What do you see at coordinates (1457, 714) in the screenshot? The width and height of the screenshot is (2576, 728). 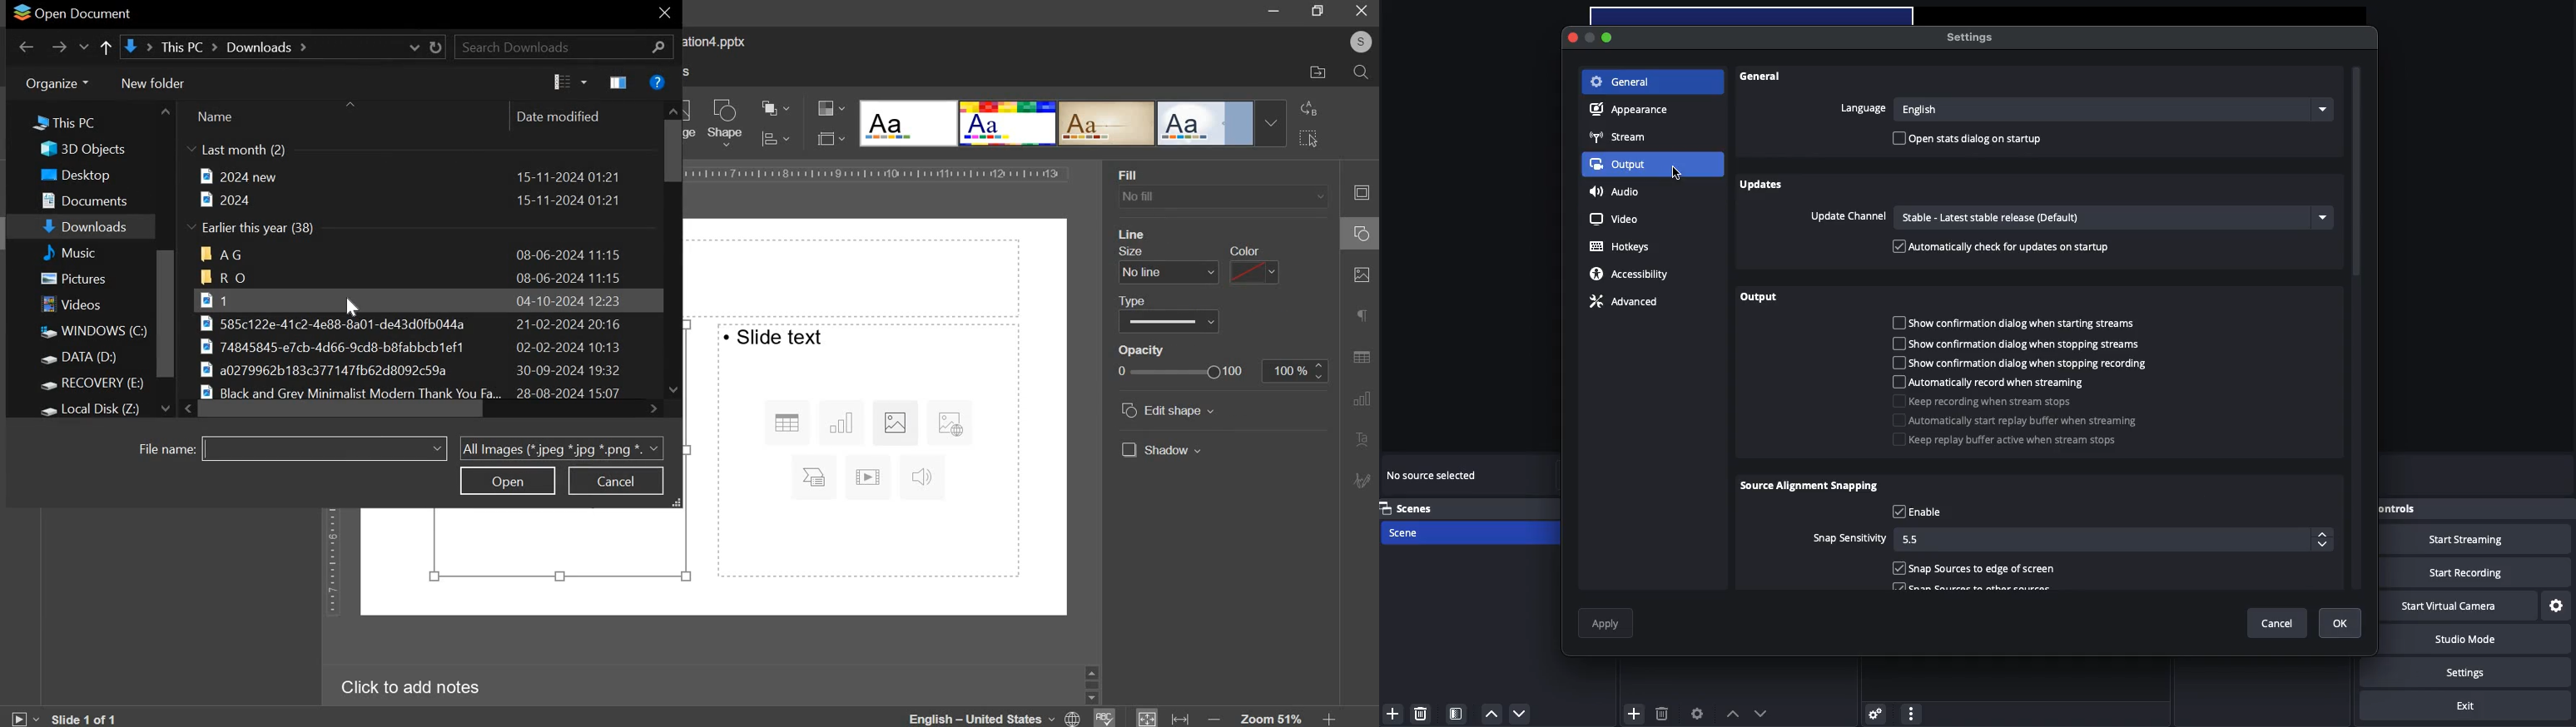 I see `Scene filter` at bounding box center [1457, 714].